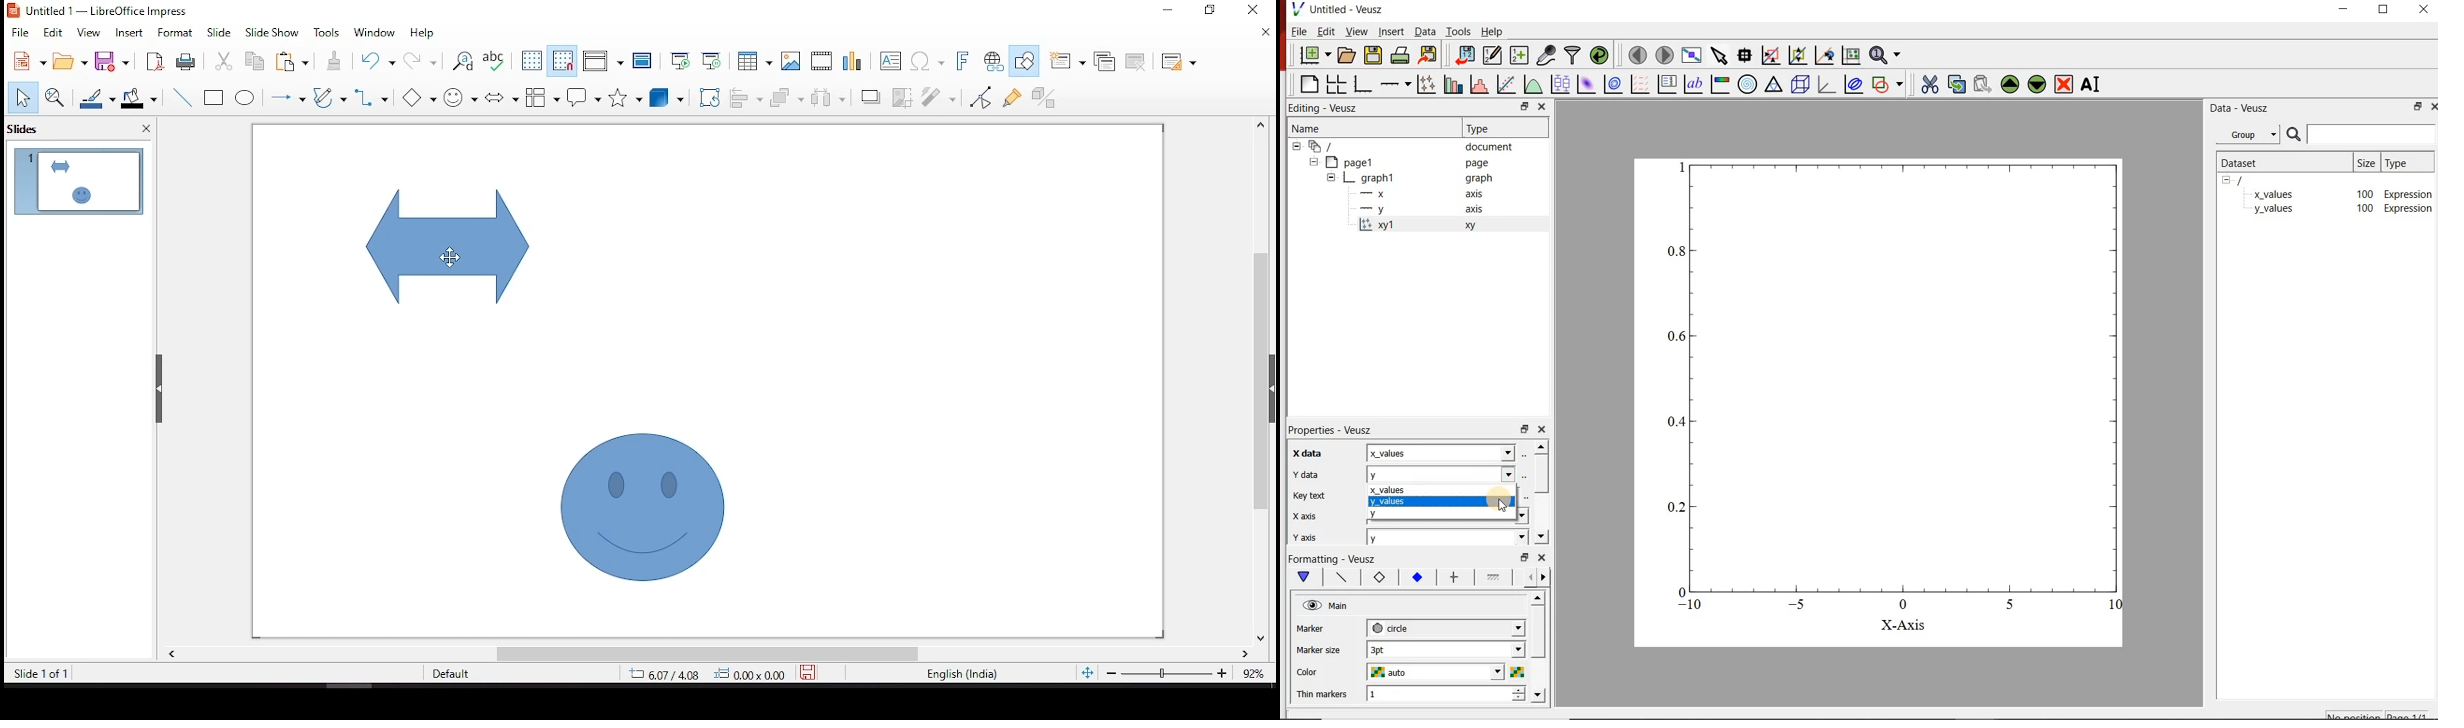 Image resolution: width=2464 pixels, height=728 pixels. What do you see at coordinates (2292, 134) in the screenshot?
I see `search` at bounding box center [2292, 134].